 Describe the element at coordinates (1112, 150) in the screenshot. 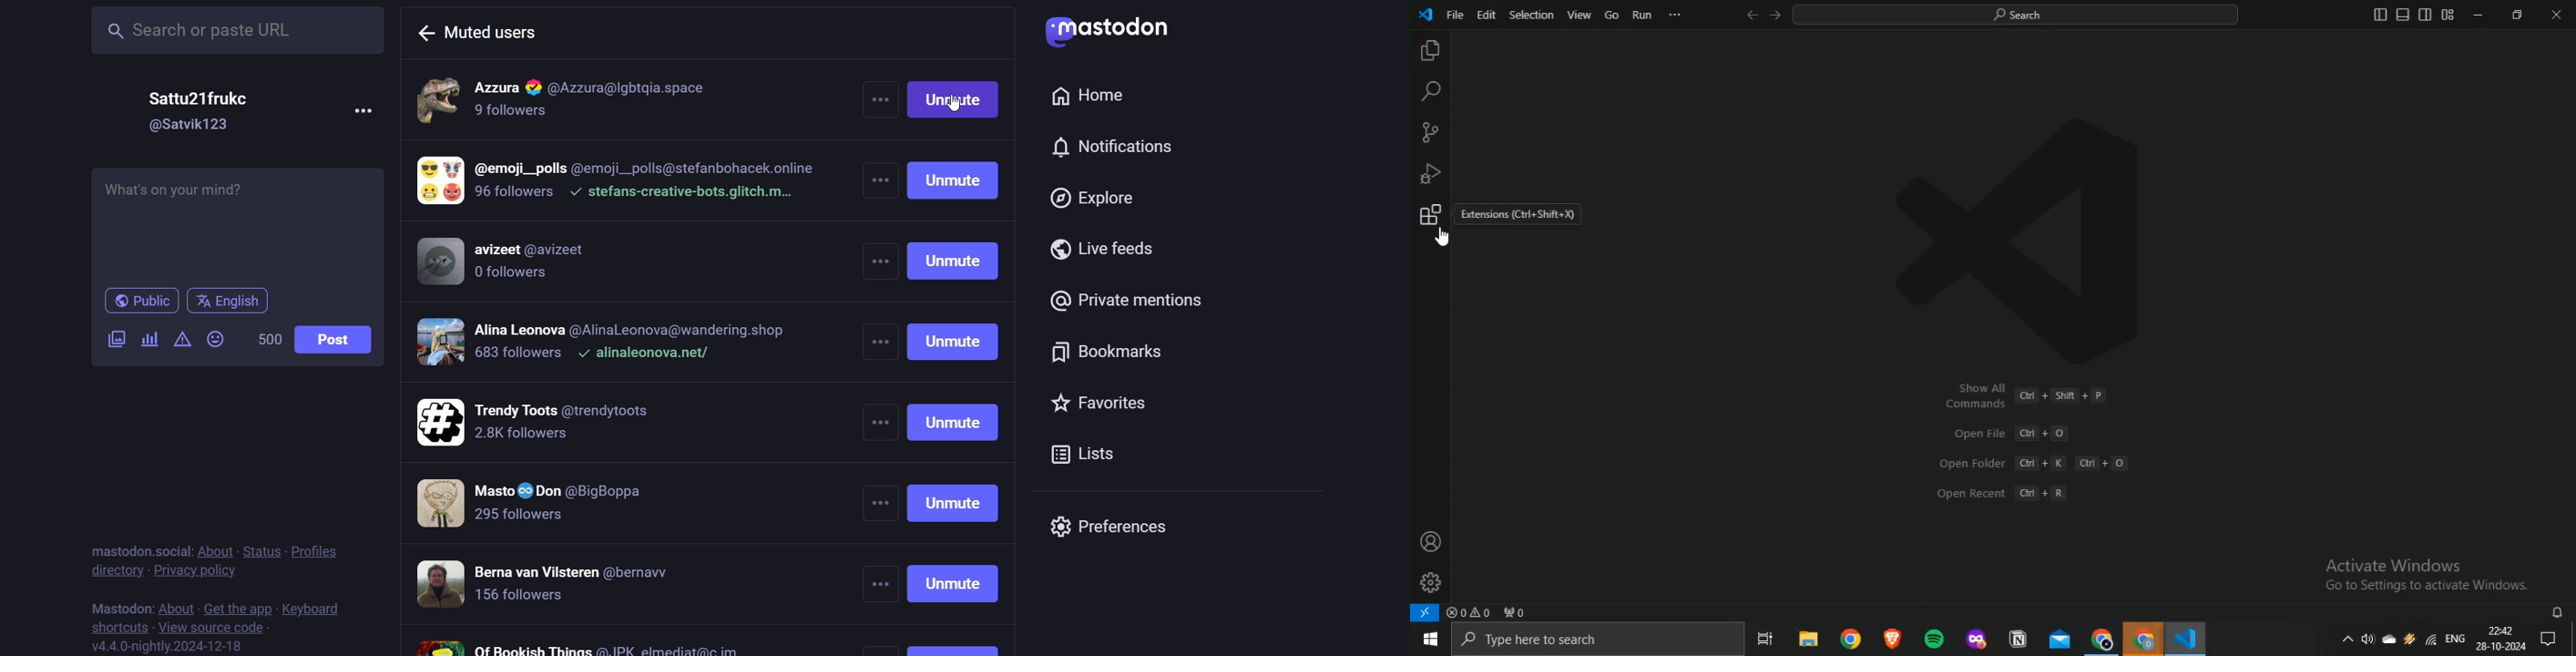

I see `notification` at that location.